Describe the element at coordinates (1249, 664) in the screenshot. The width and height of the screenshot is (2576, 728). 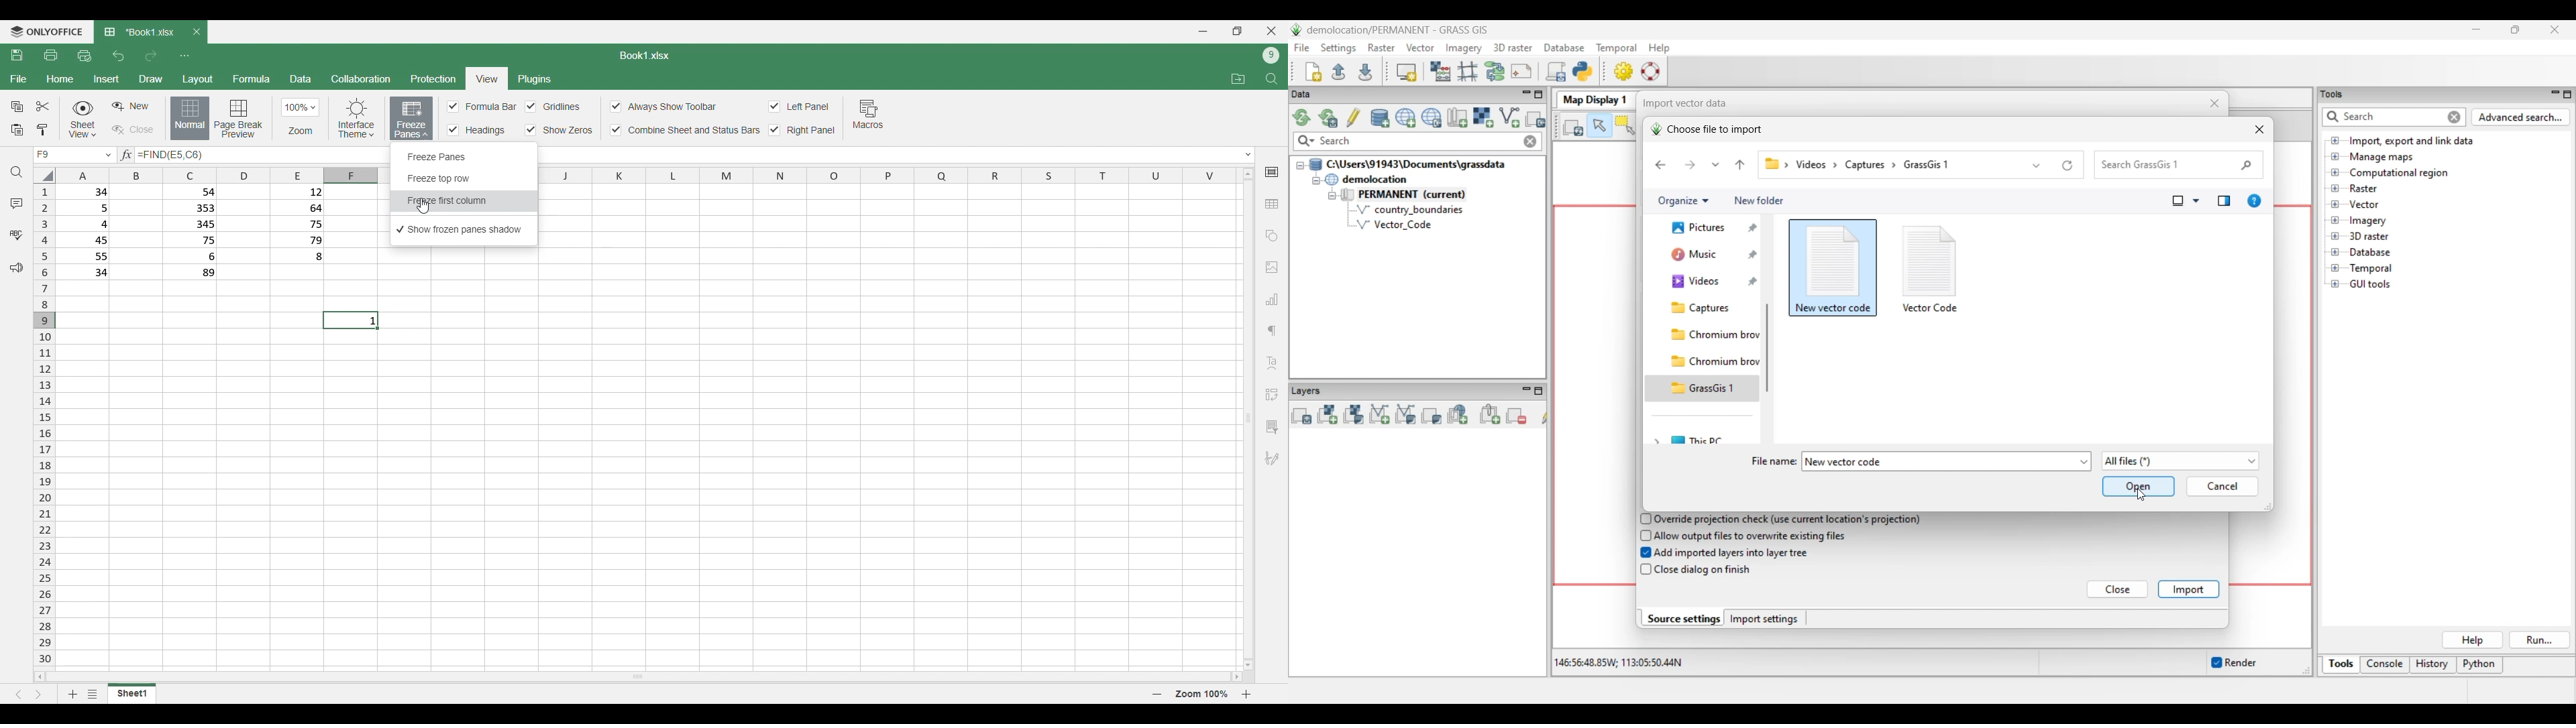
I see `move down` at that location.